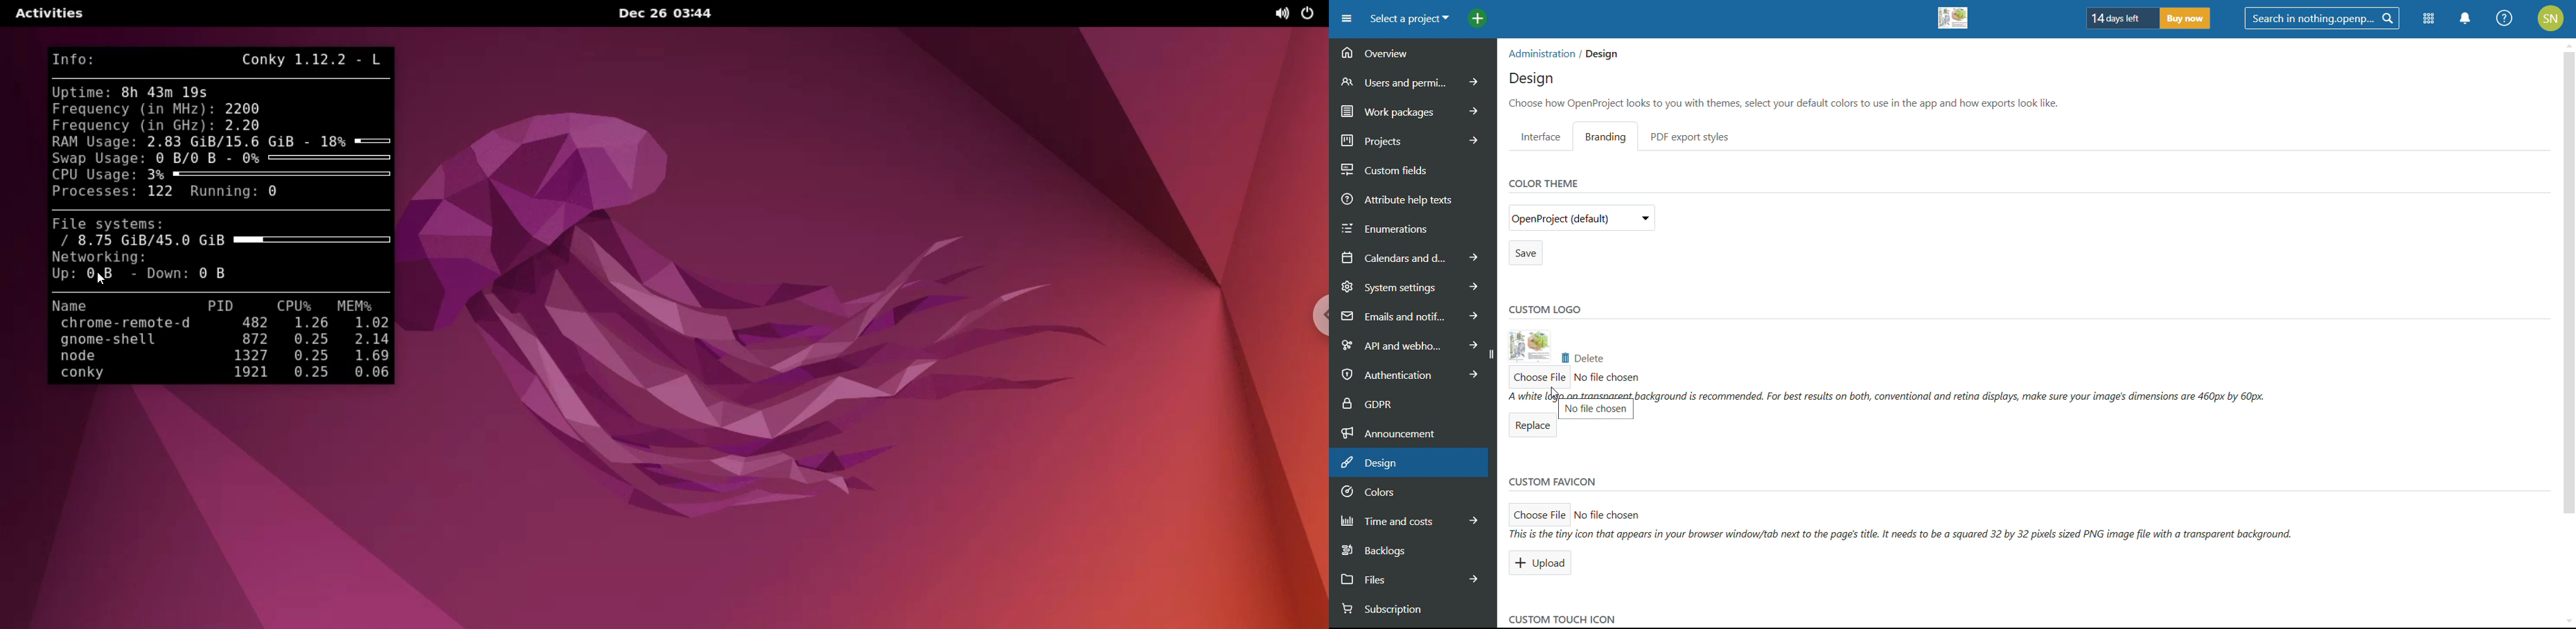 The height and width of the screenshot is (644, 2576). Describe the element at coordinates (1411, 493) in the screenshot. I see `colors` at that location.